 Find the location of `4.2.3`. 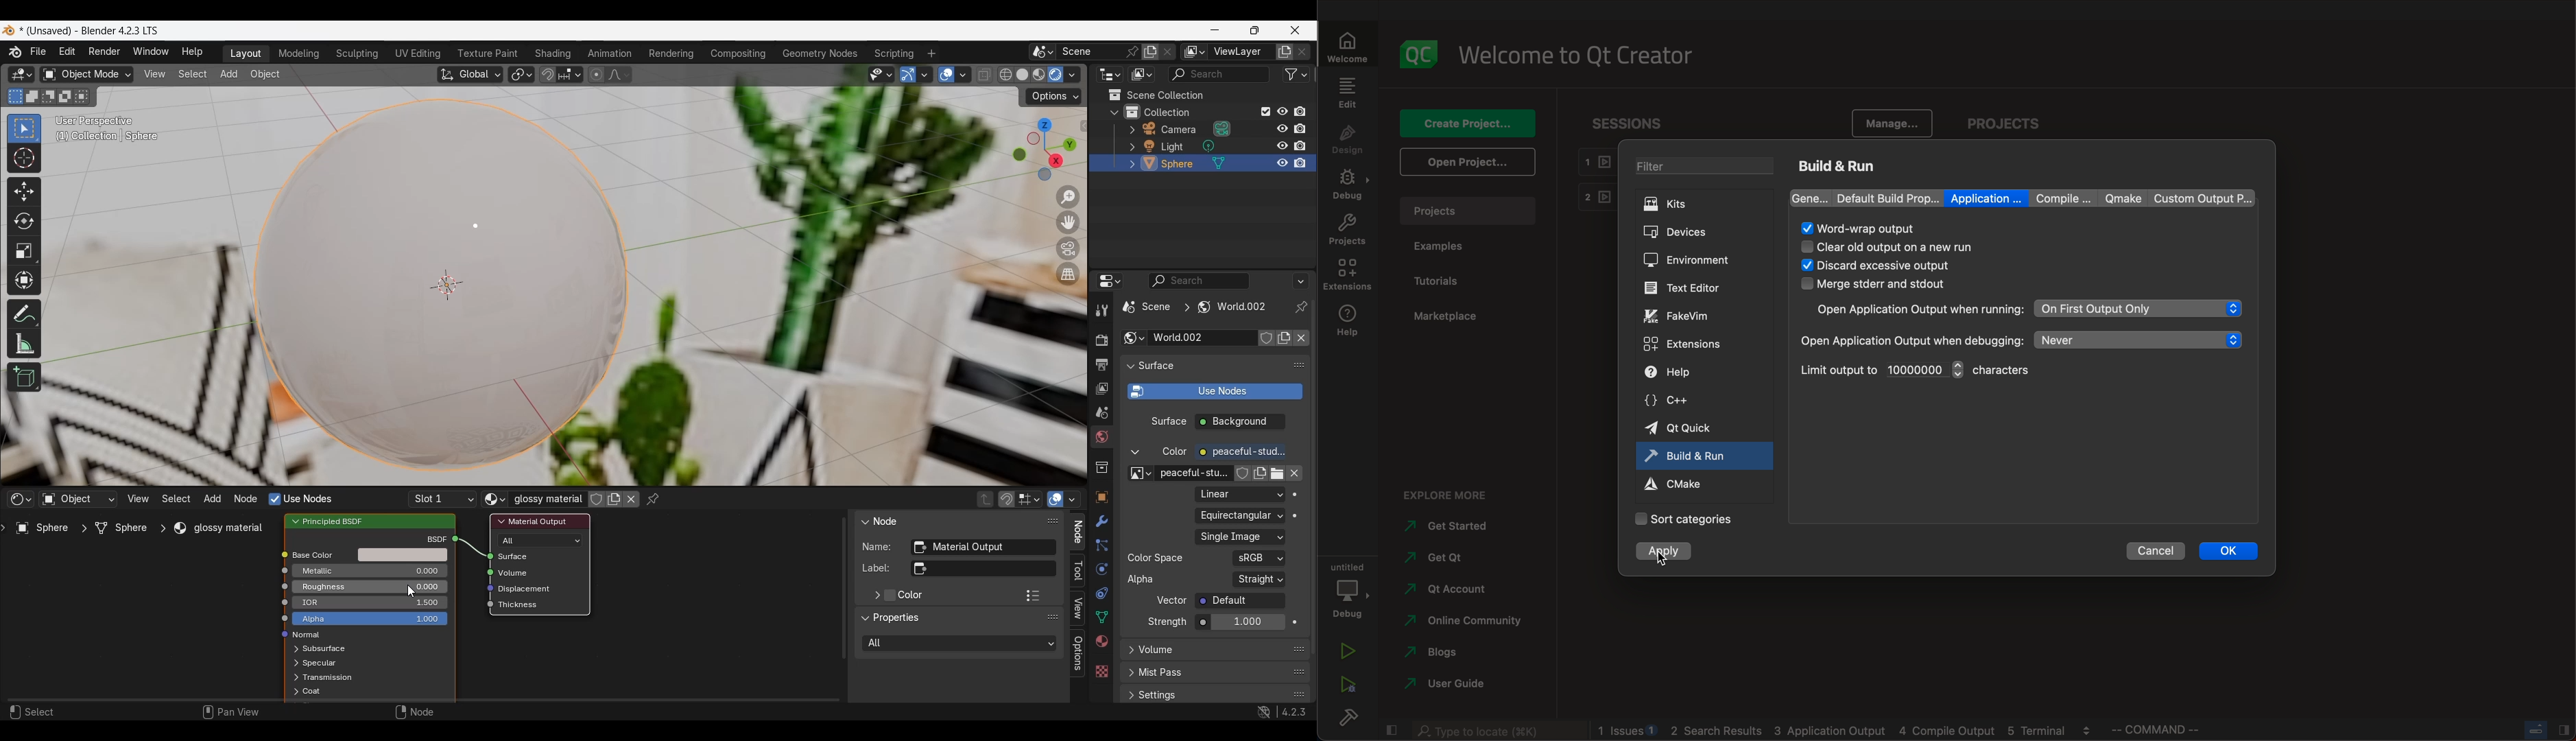

4.2.3 is located at coordinates (1294, 711).